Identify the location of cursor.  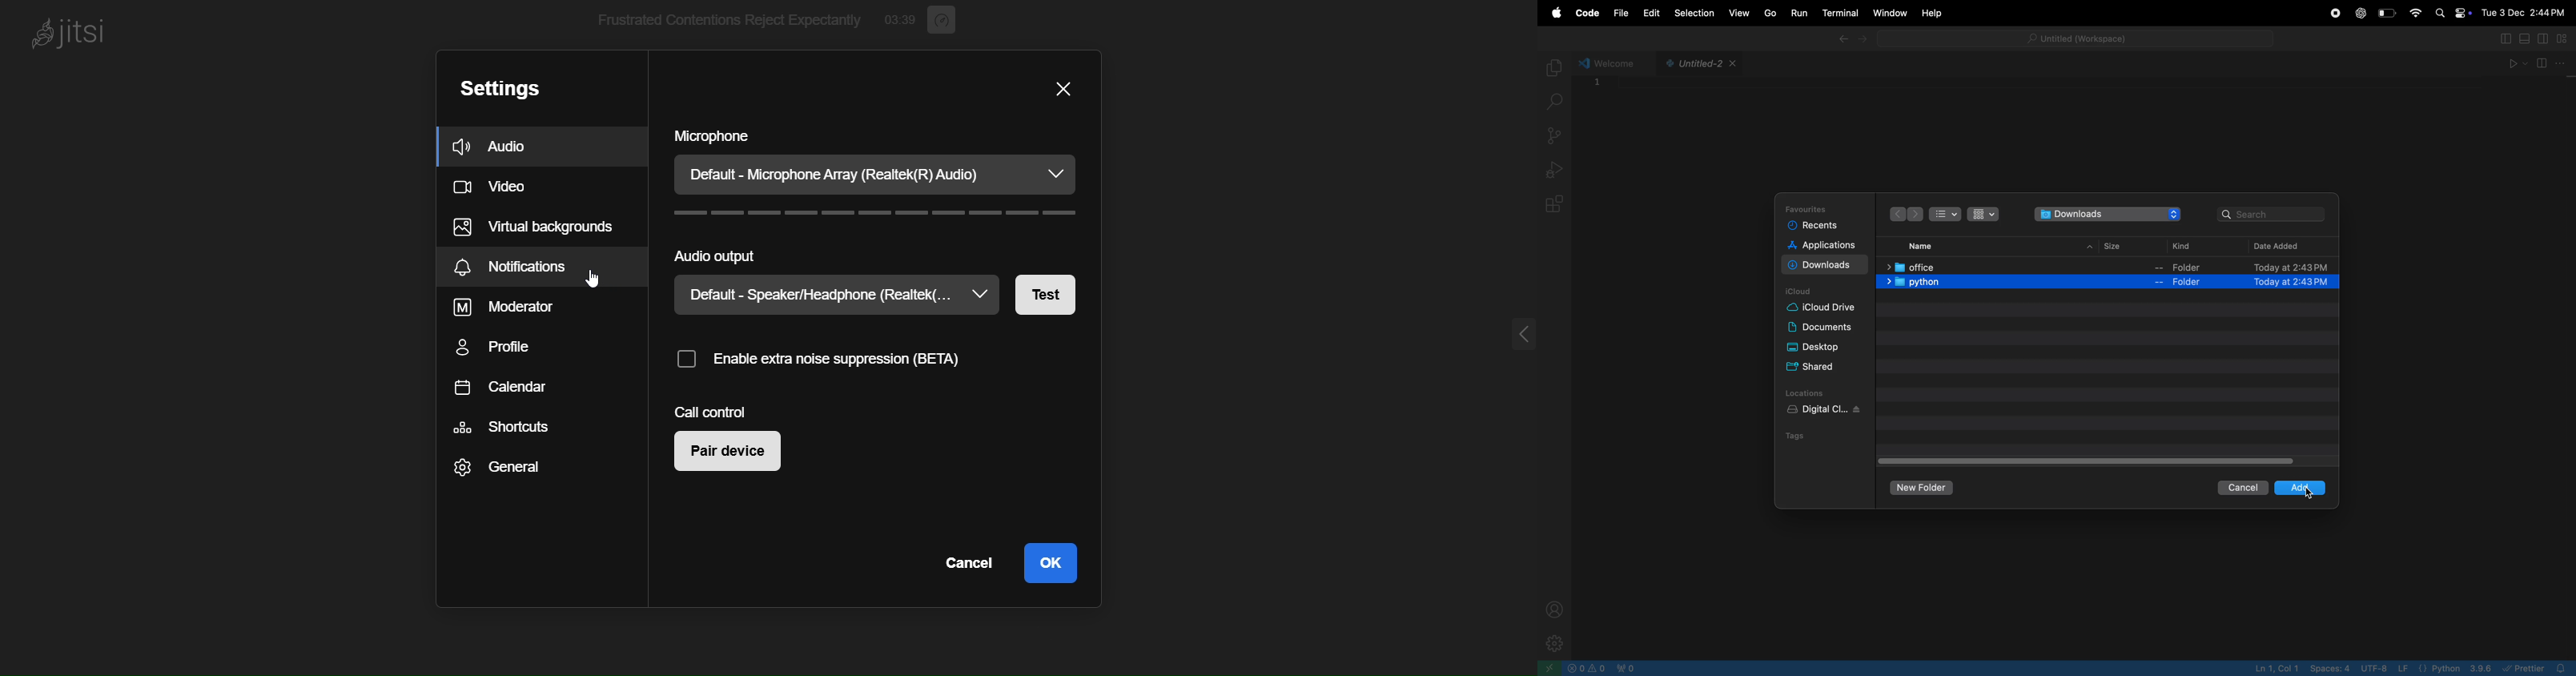
(591, 281).